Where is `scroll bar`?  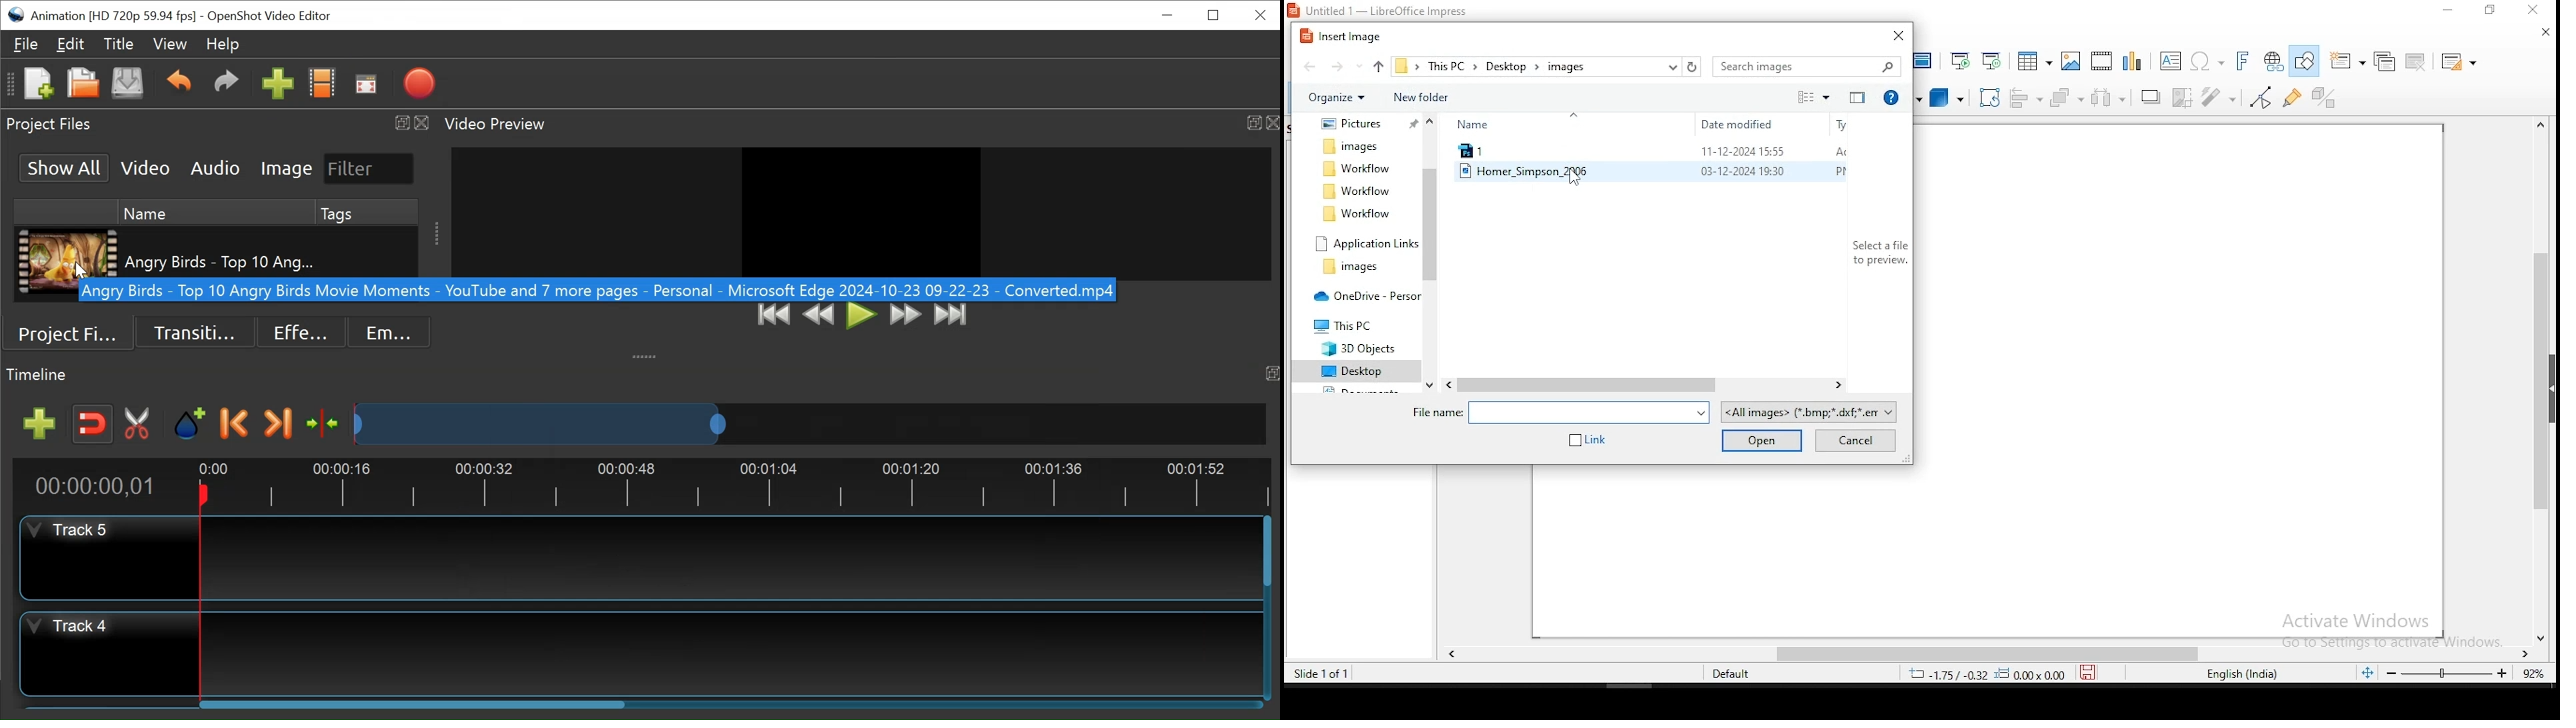 scroll bar is located at coordinates (1601, 385).